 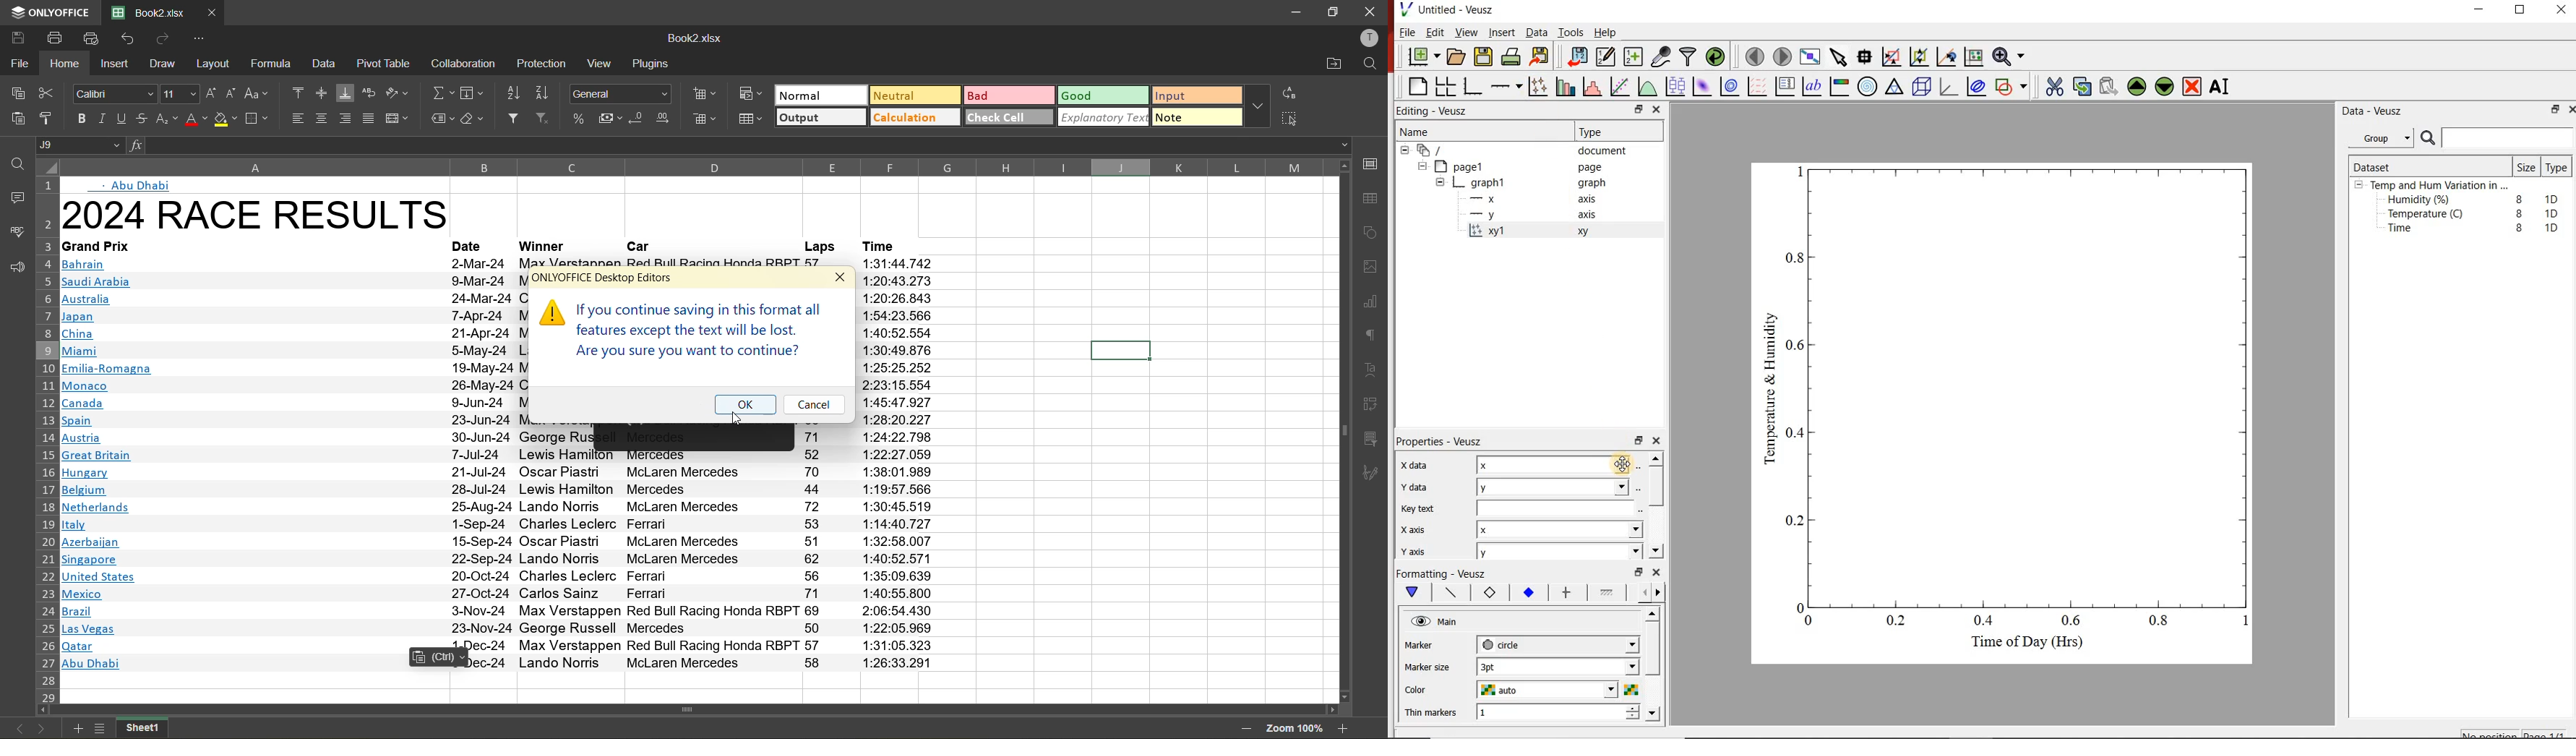 I want to click on plugins, so click(x=658, y=64).